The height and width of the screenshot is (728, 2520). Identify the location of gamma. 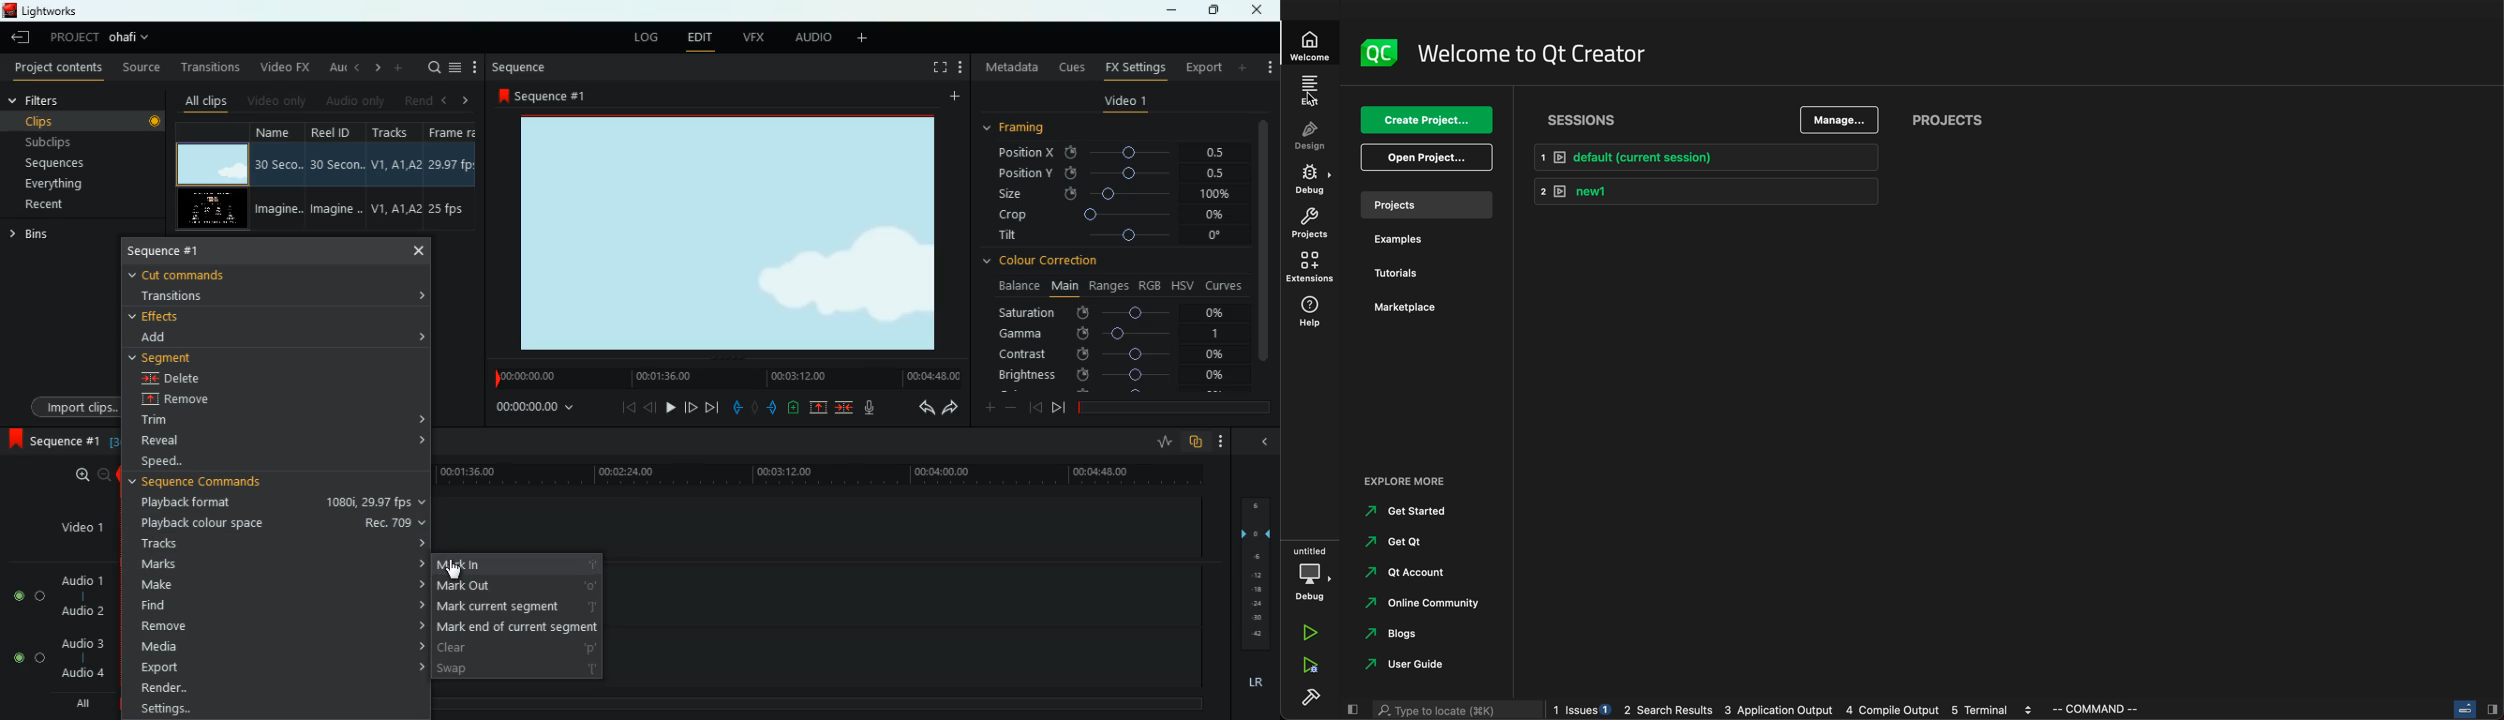
(1122, 334).